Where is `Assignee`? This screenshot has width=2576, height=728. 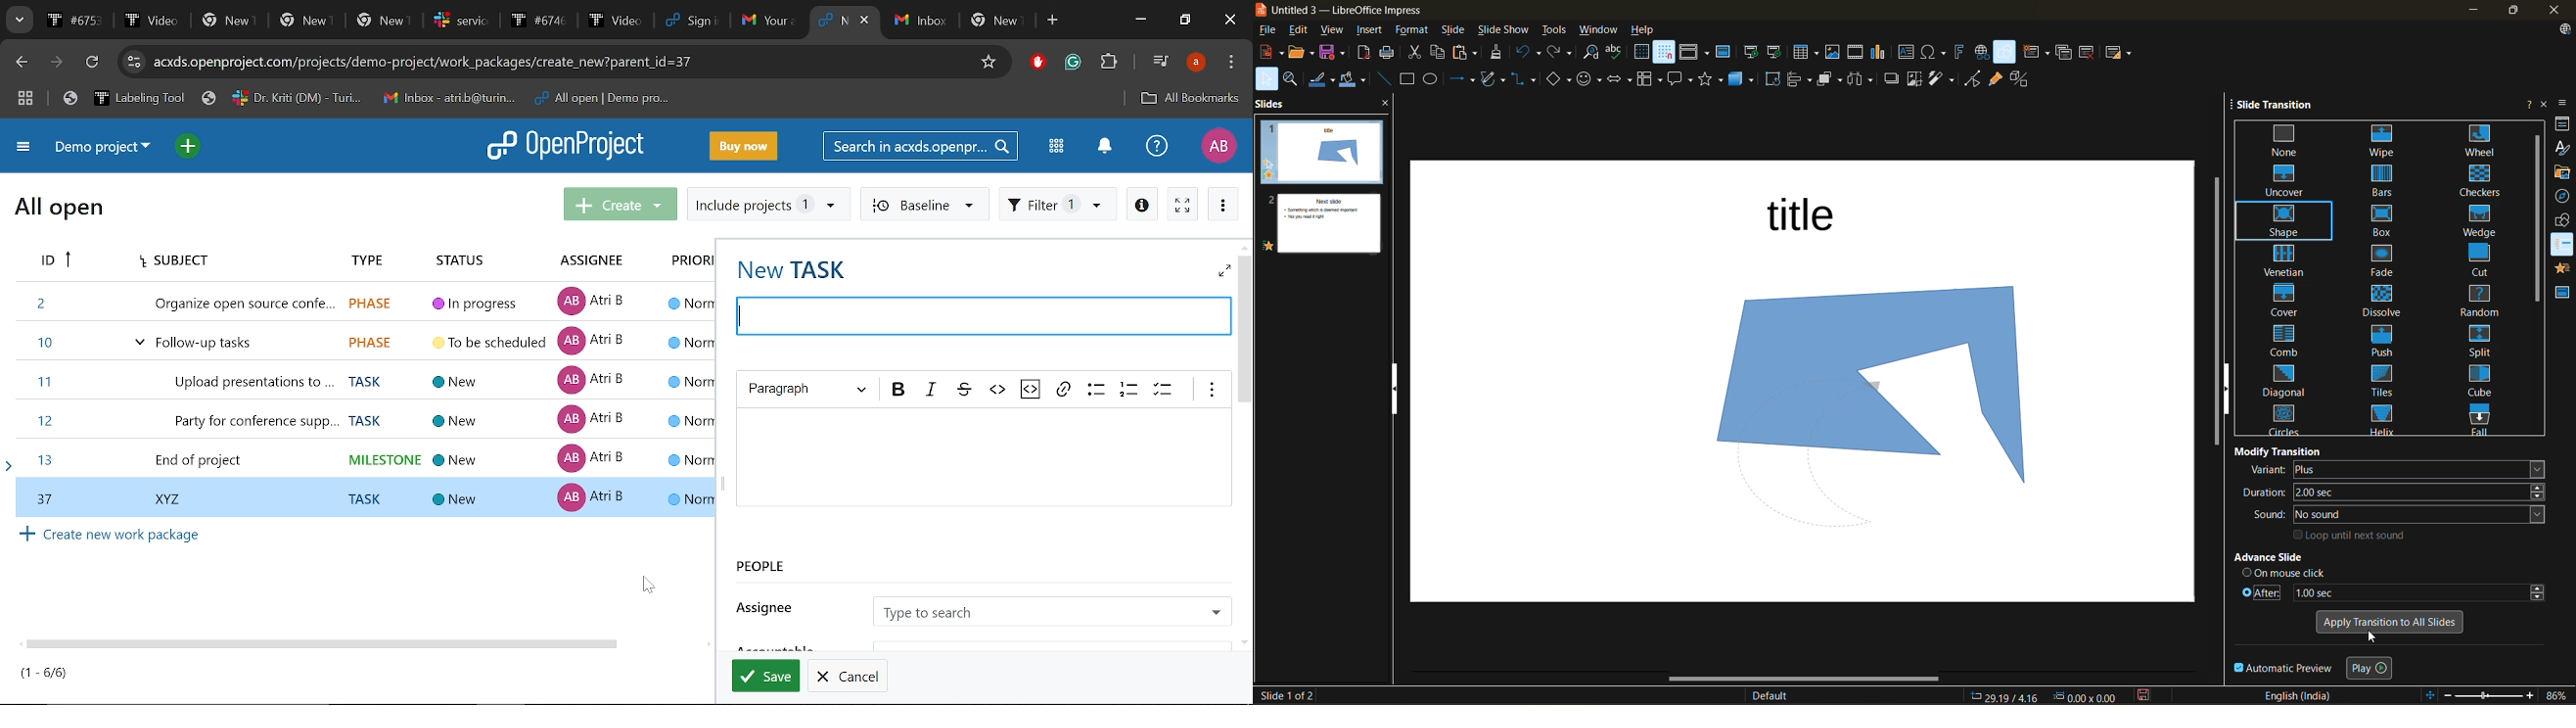 Assignee is located at coordinates (588, 258).